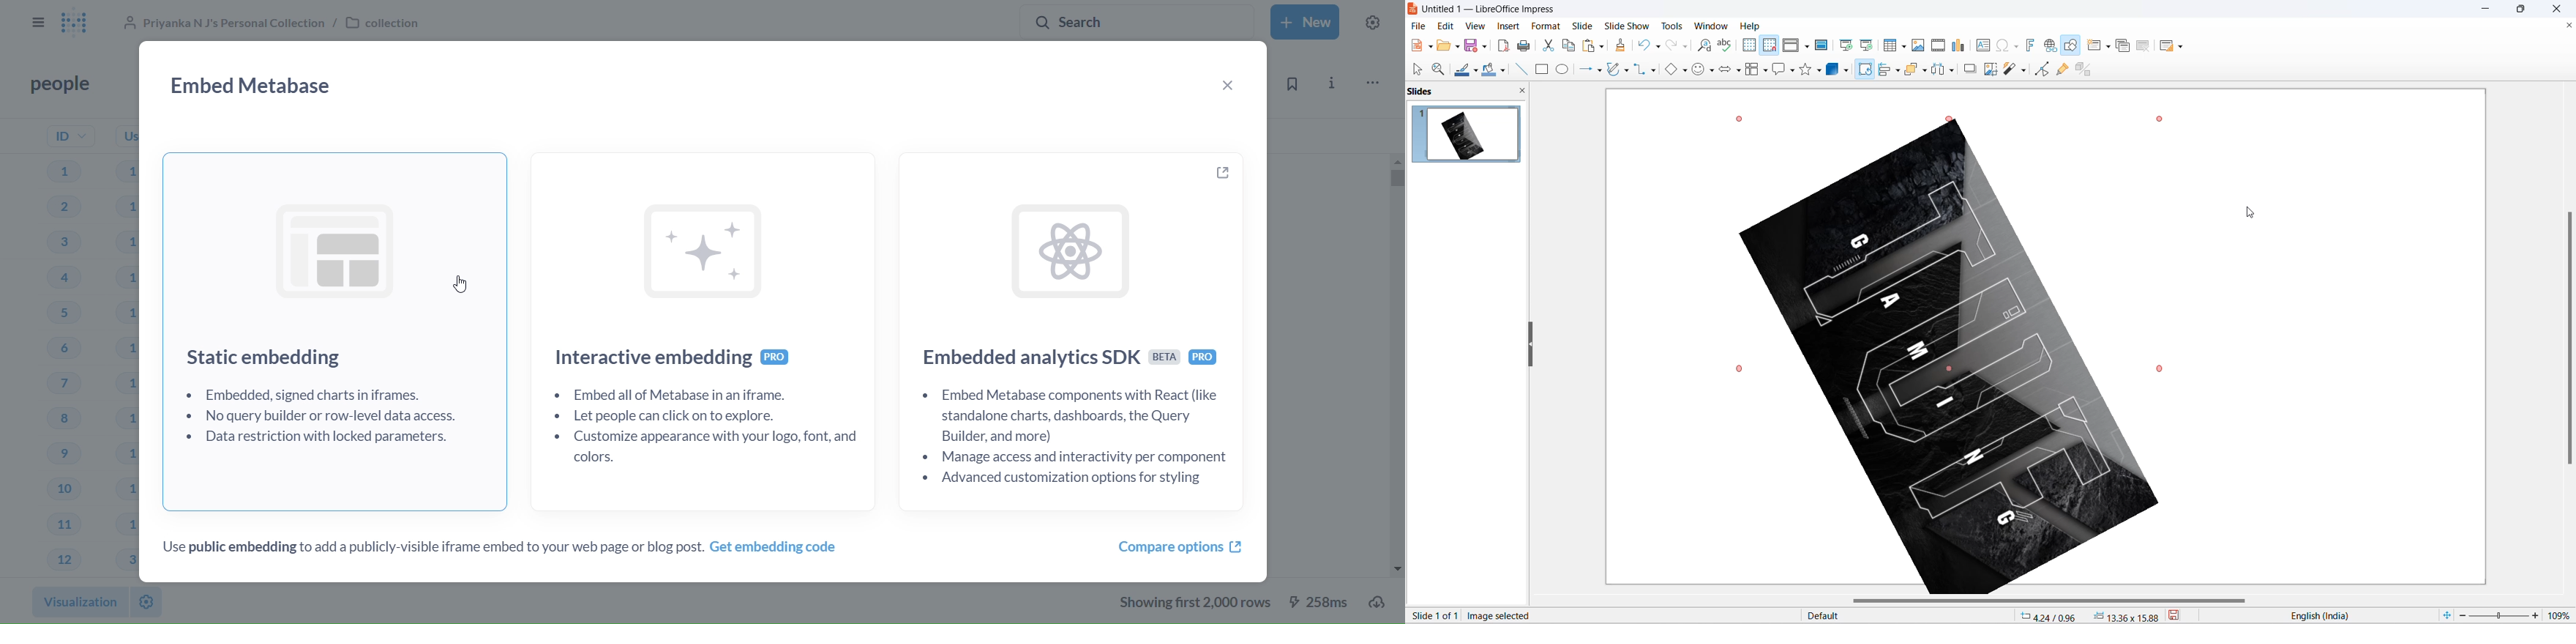 This screenshot has height=644, width=2576. I want to click on undo, so click(1645, 44).